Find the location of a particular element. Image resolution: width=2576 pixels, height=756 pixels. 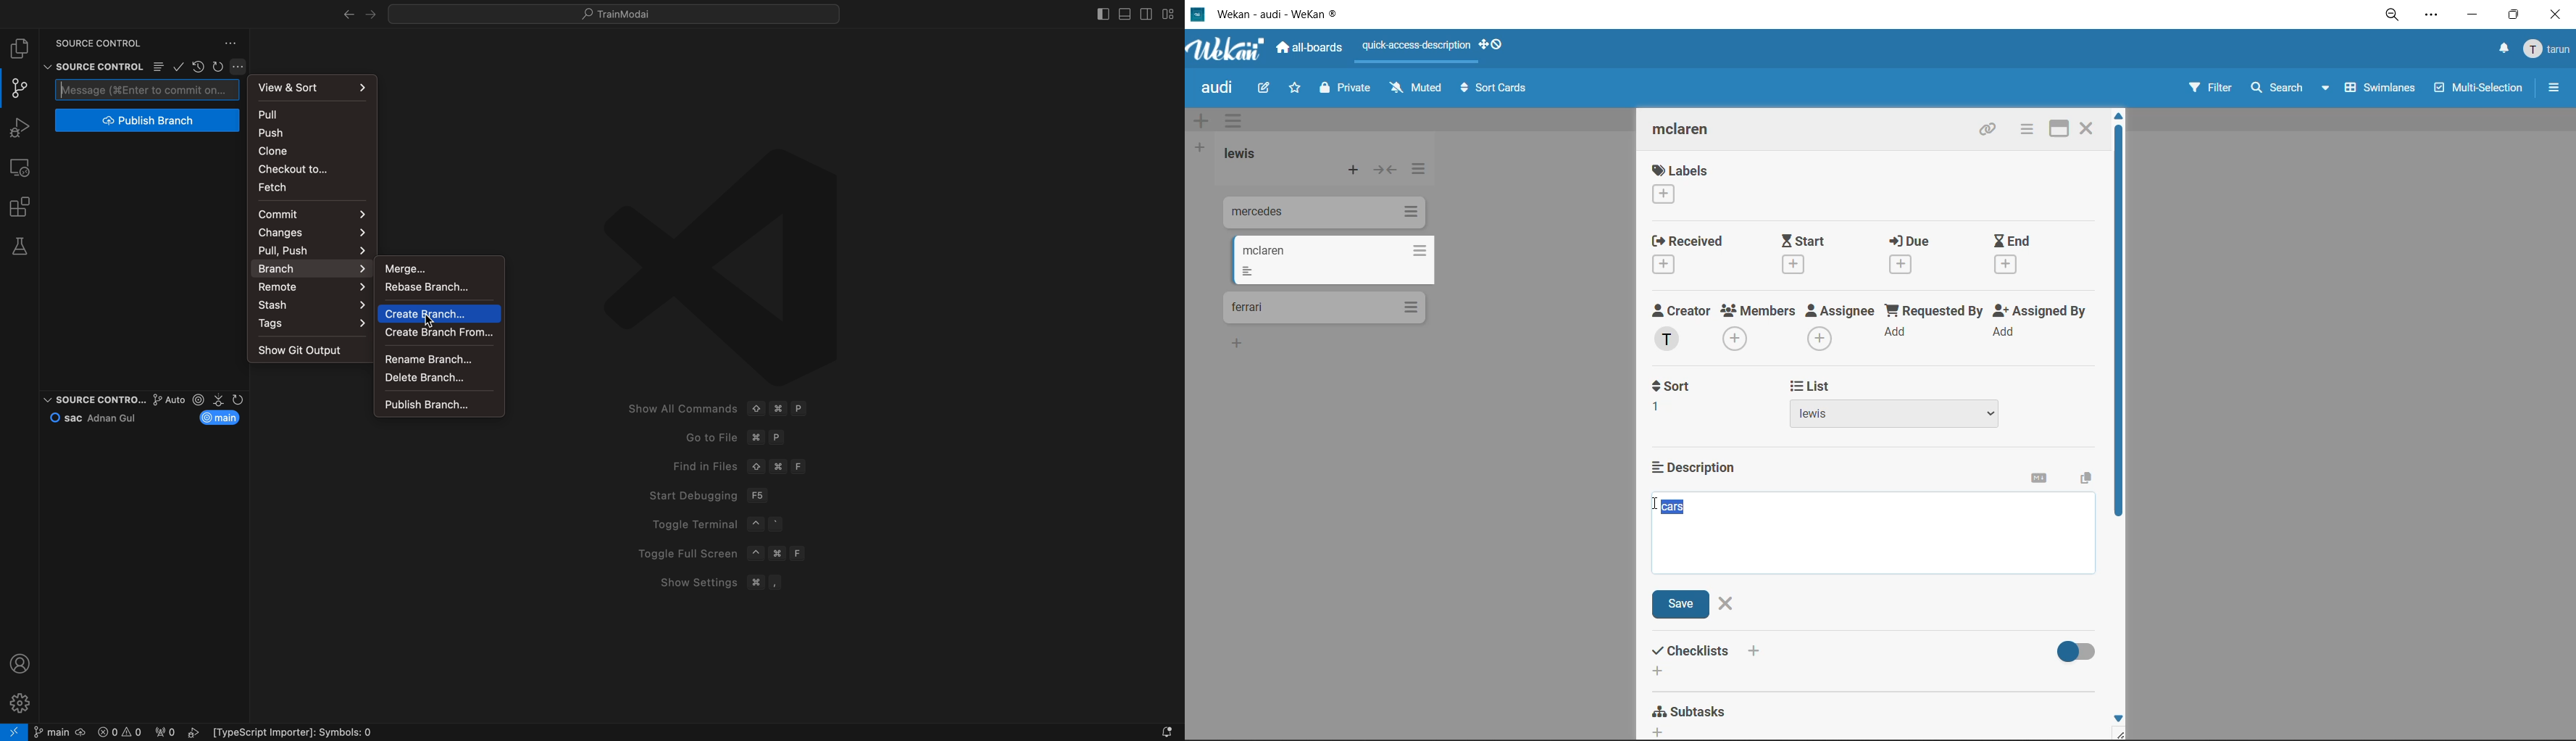

extensions is located at coordinates (21, 206).